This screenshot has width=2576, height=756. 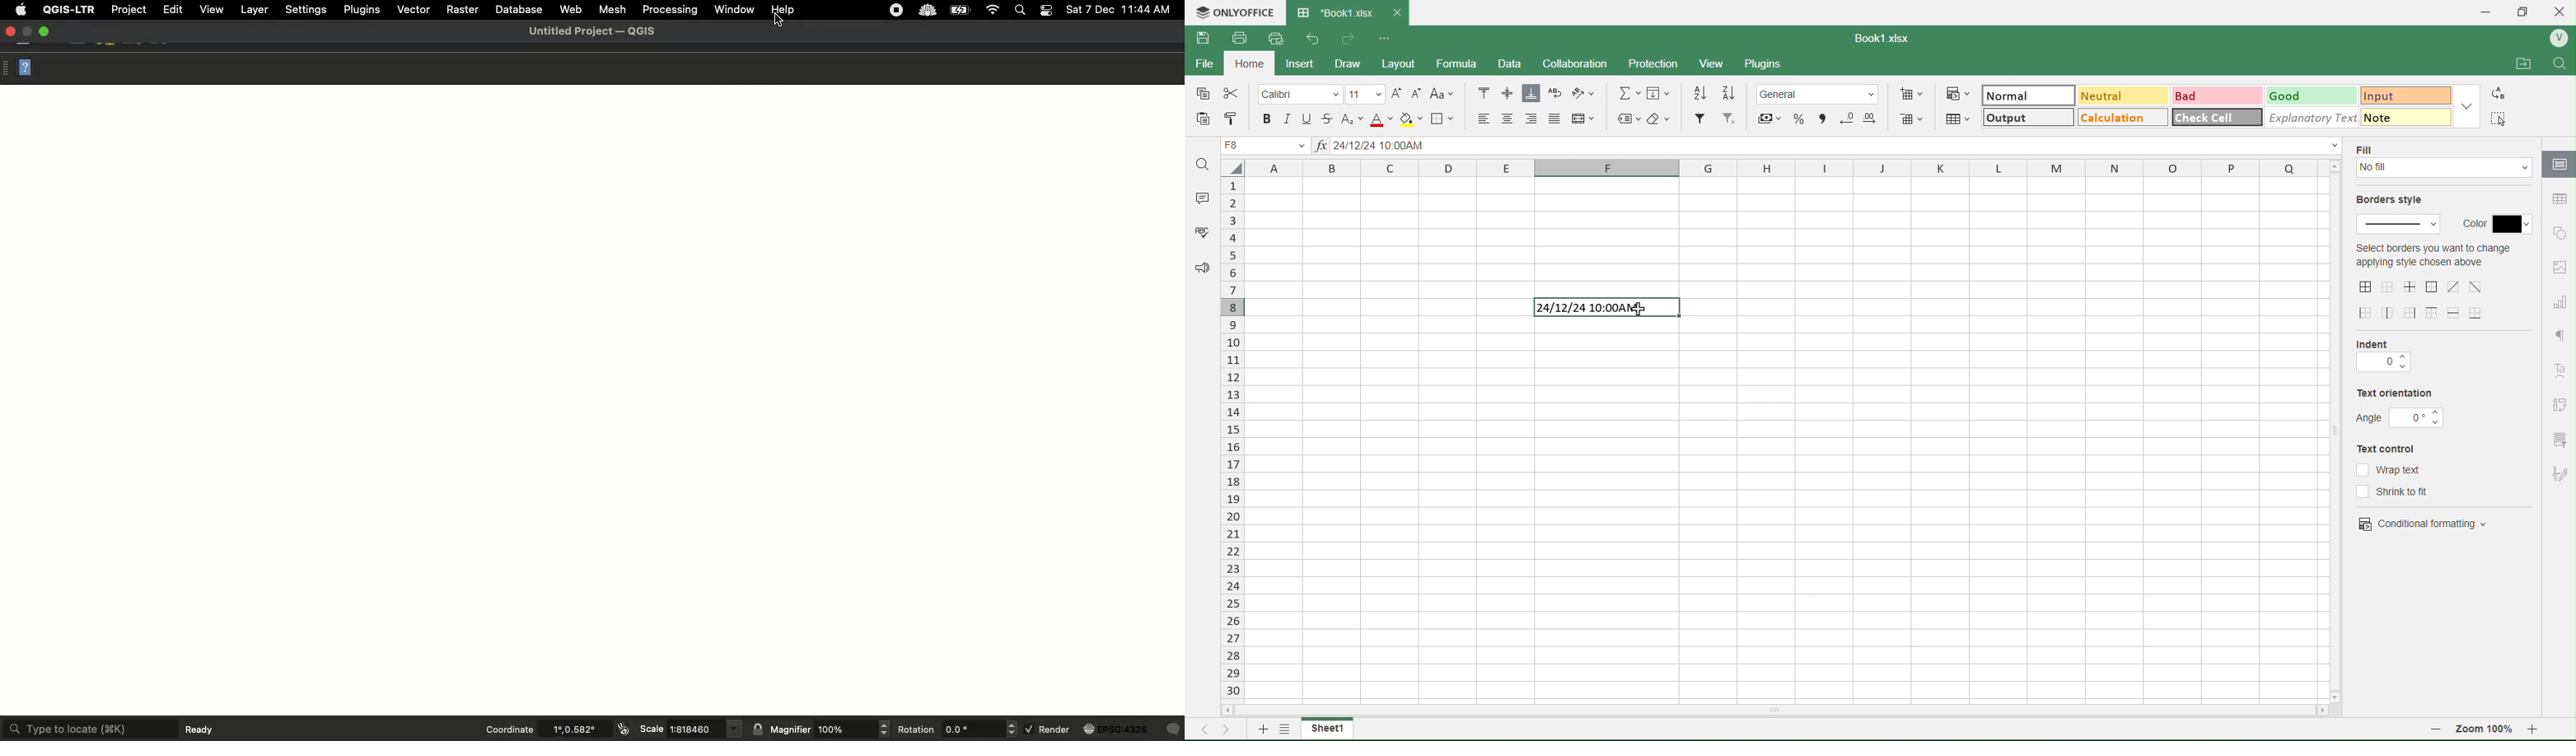 What do you see at coordinates (1769, 117) in the screenshot?
I see `Accounting Style` at bounding box center [1769, 117].